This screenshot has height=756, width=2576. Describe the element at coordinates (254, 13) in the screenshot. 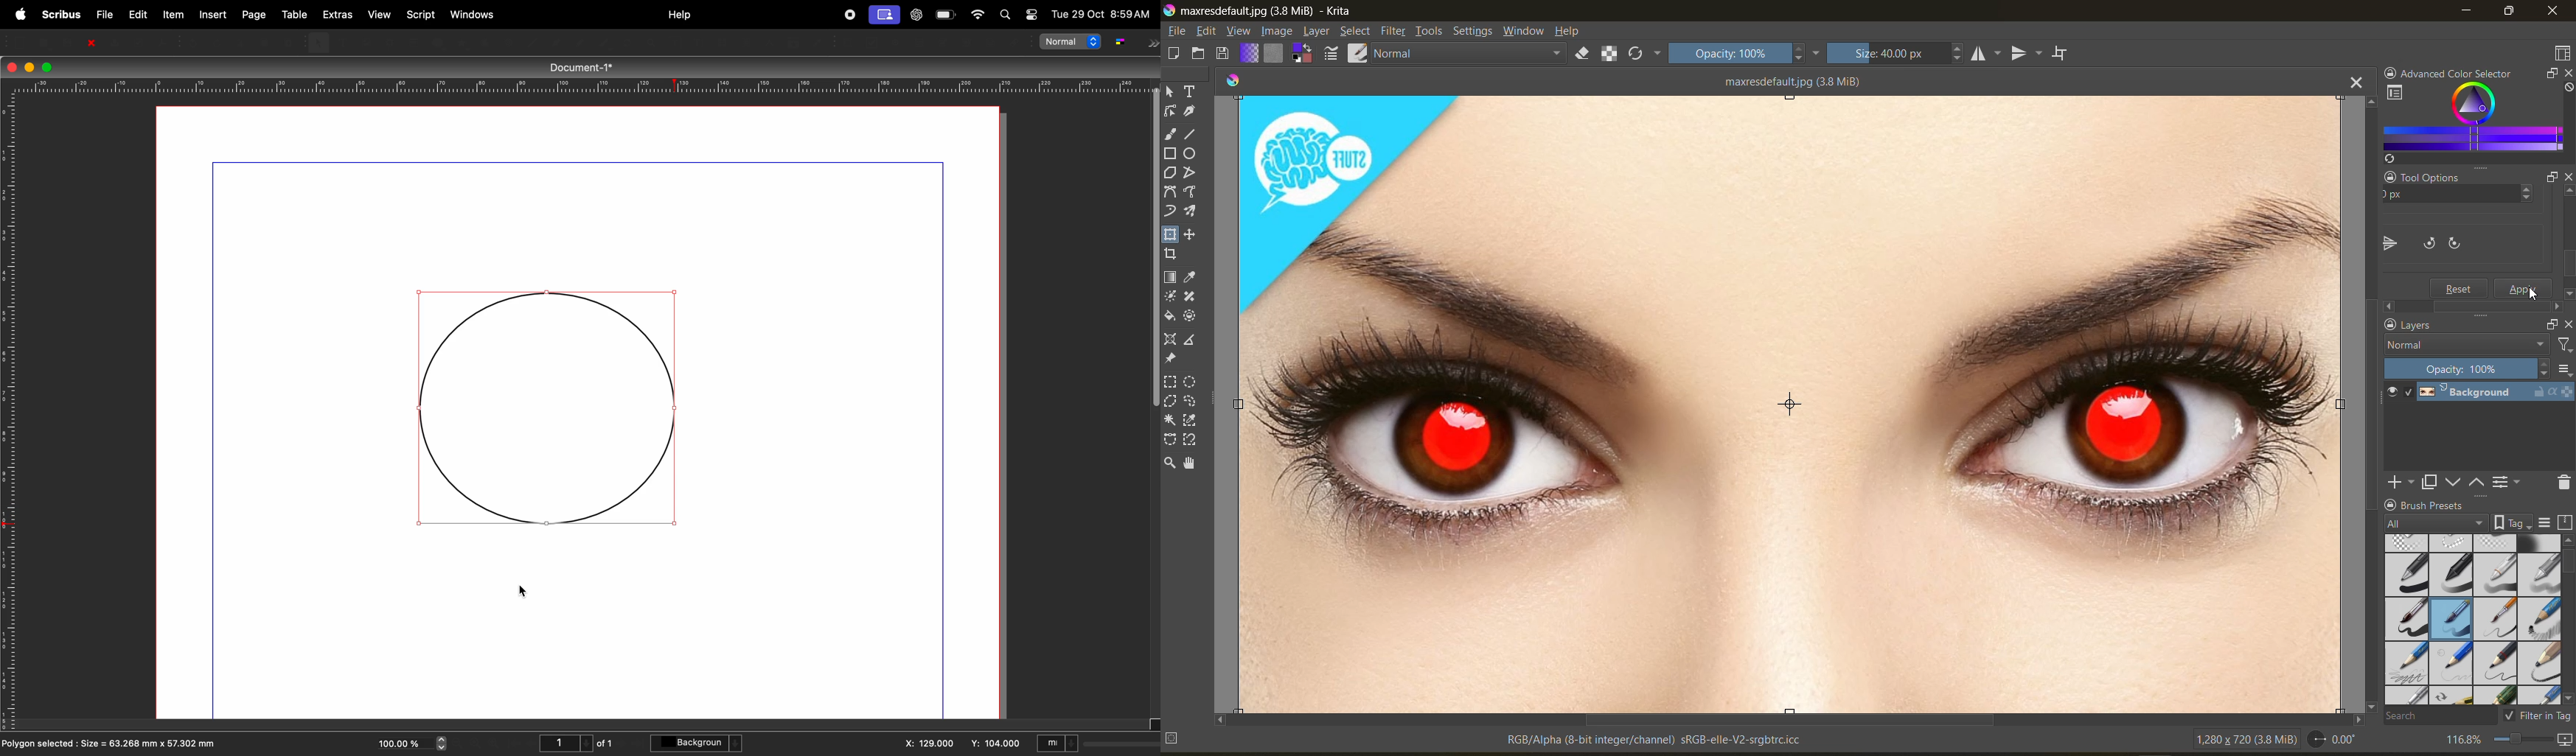

I see `page` at that location.